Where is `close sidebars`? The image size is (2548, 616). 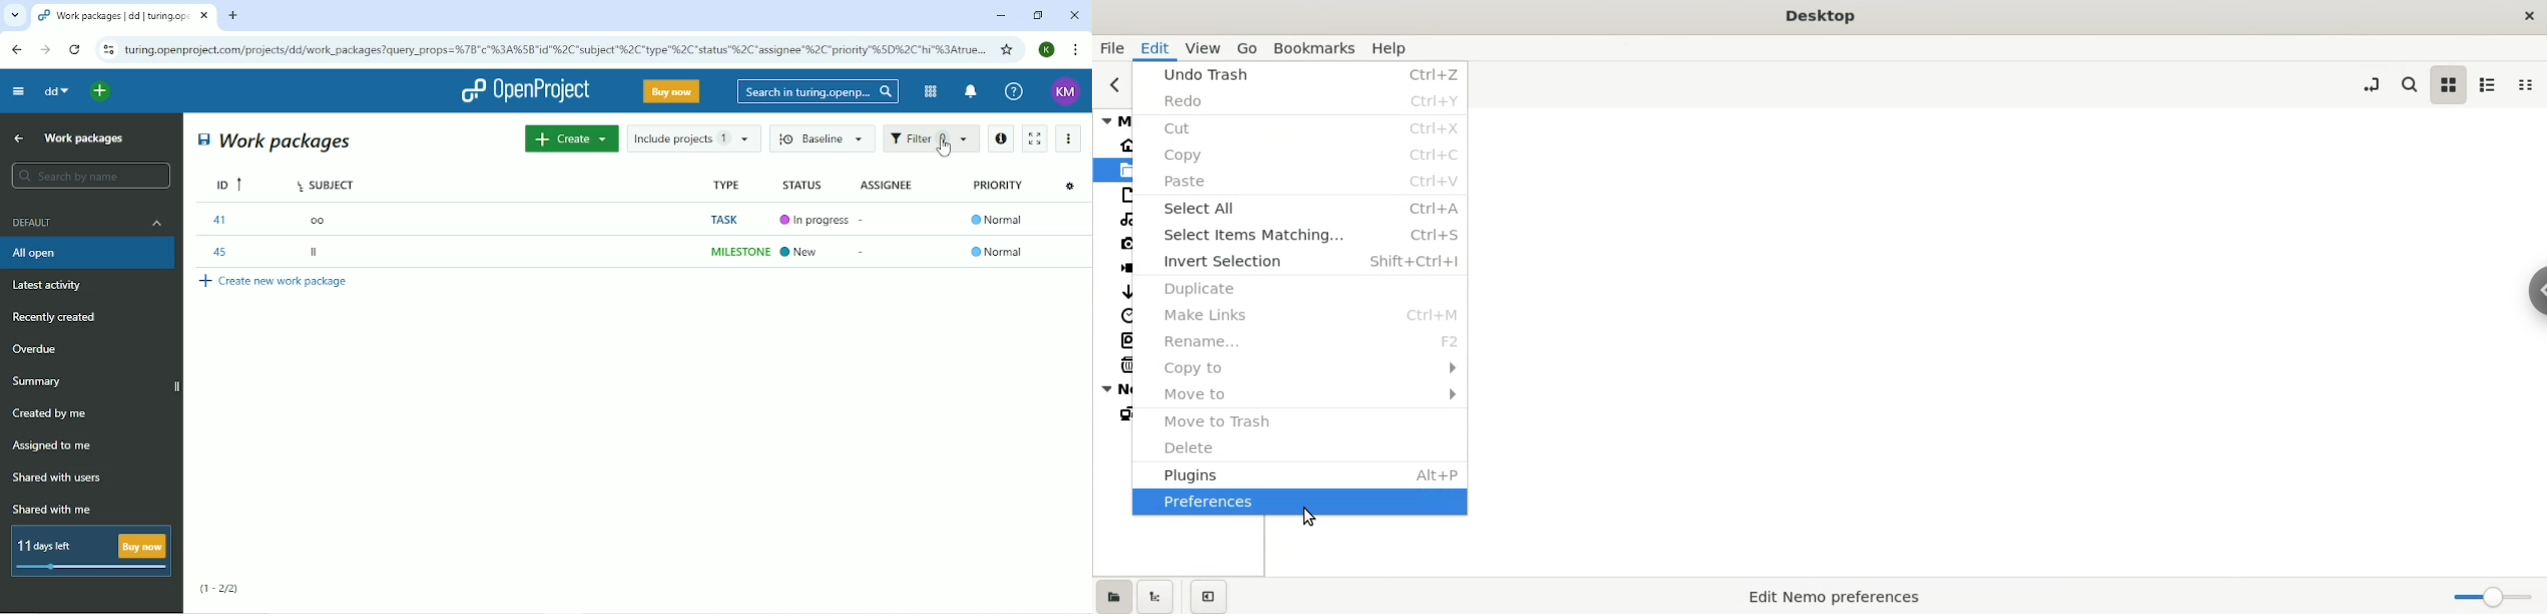
close sidebars is located at coordinates (1206, 596).